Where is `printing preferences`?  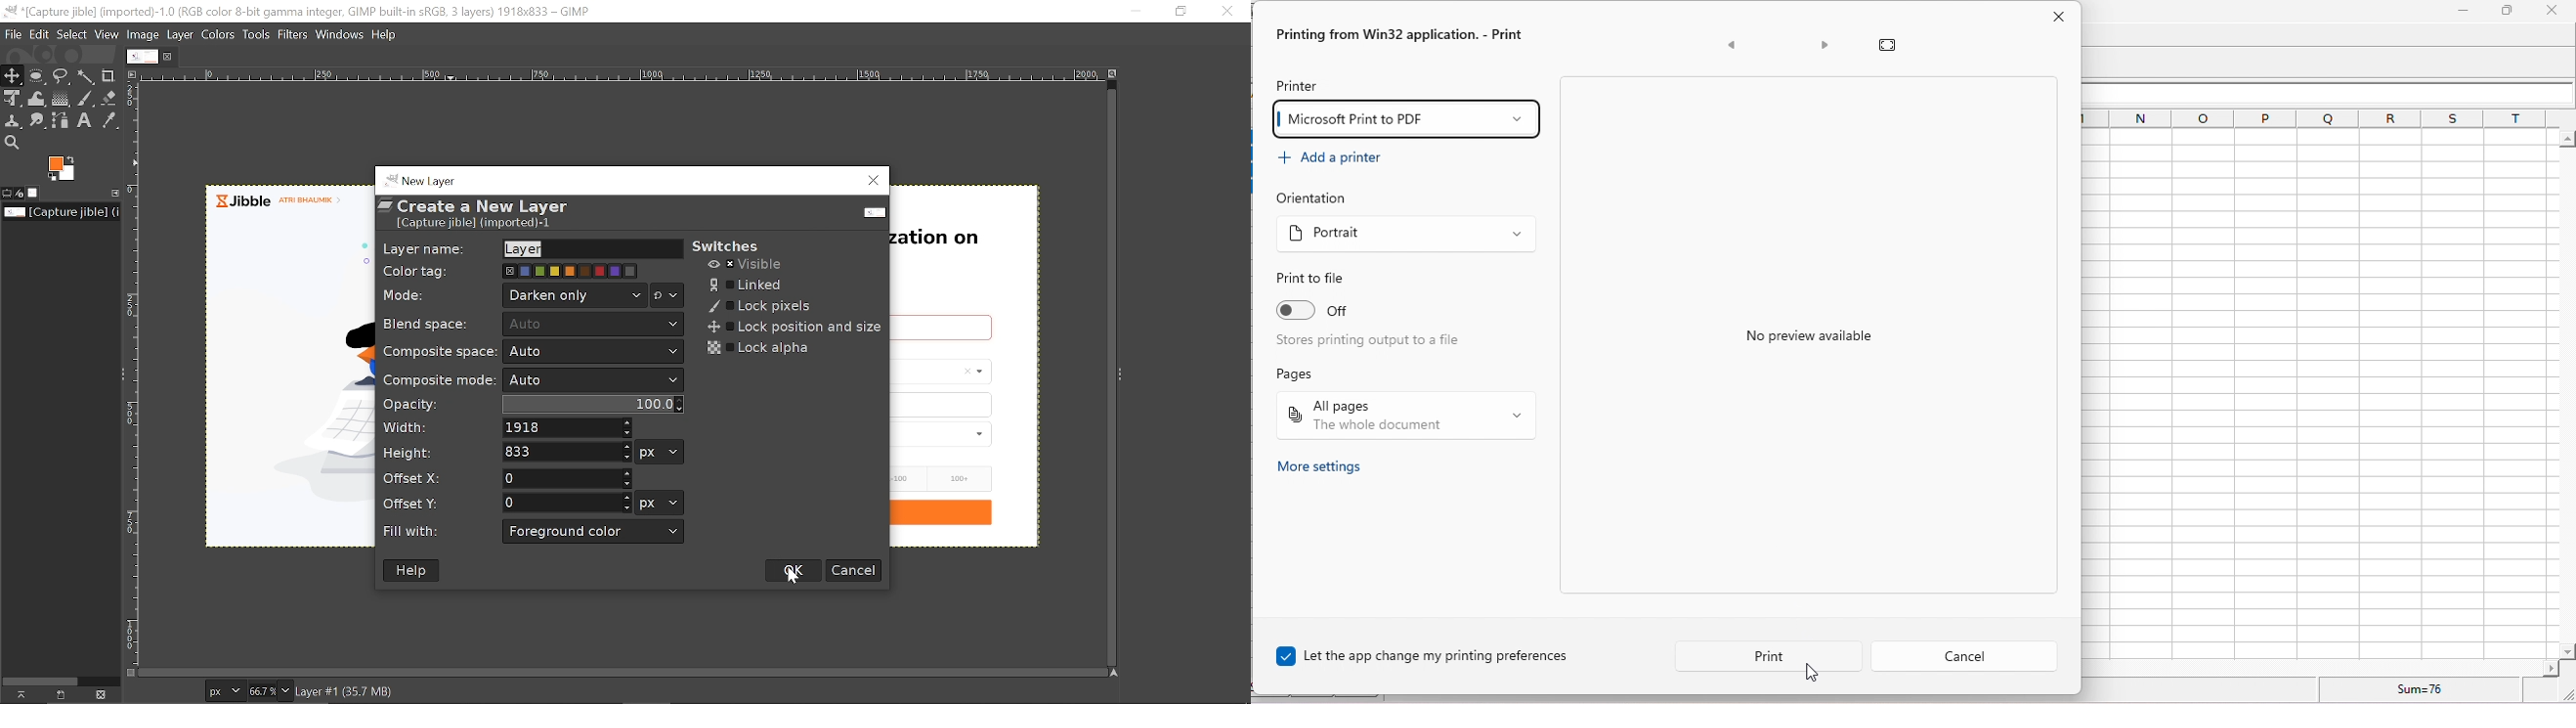
printing preferences is located at coordinates (1436, 655).